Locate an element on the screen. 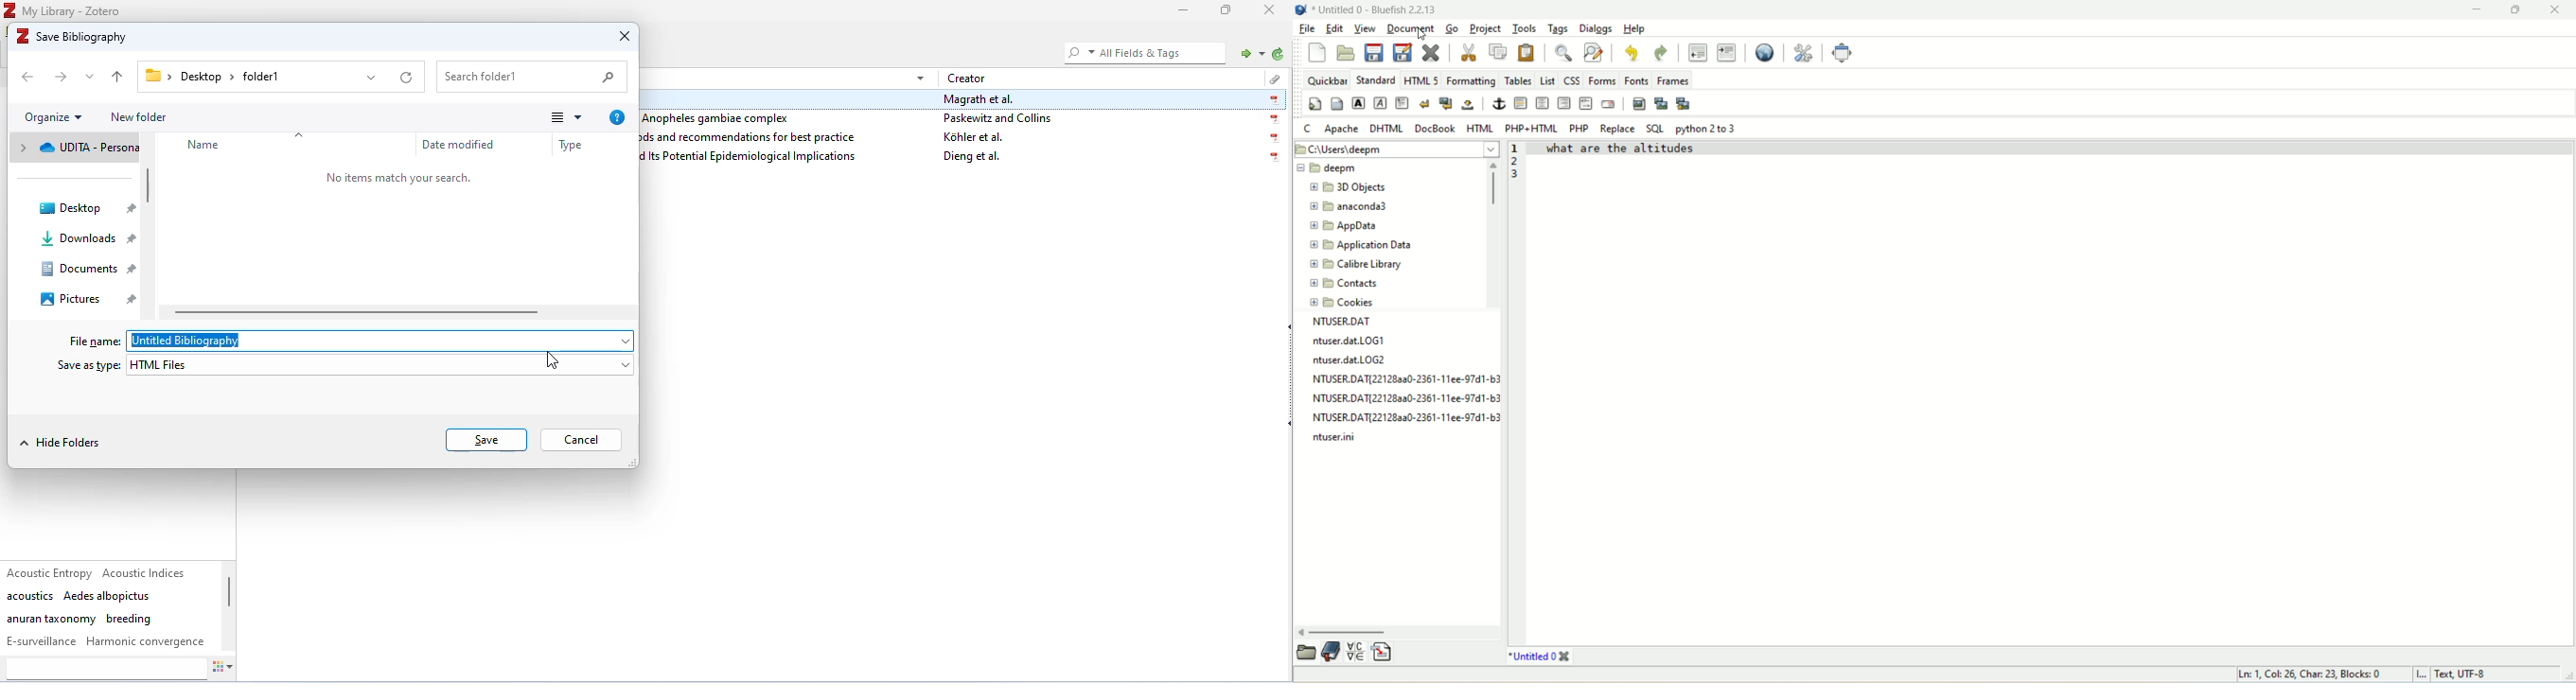  vertical scroll bar is located at coordinates (231, 594).